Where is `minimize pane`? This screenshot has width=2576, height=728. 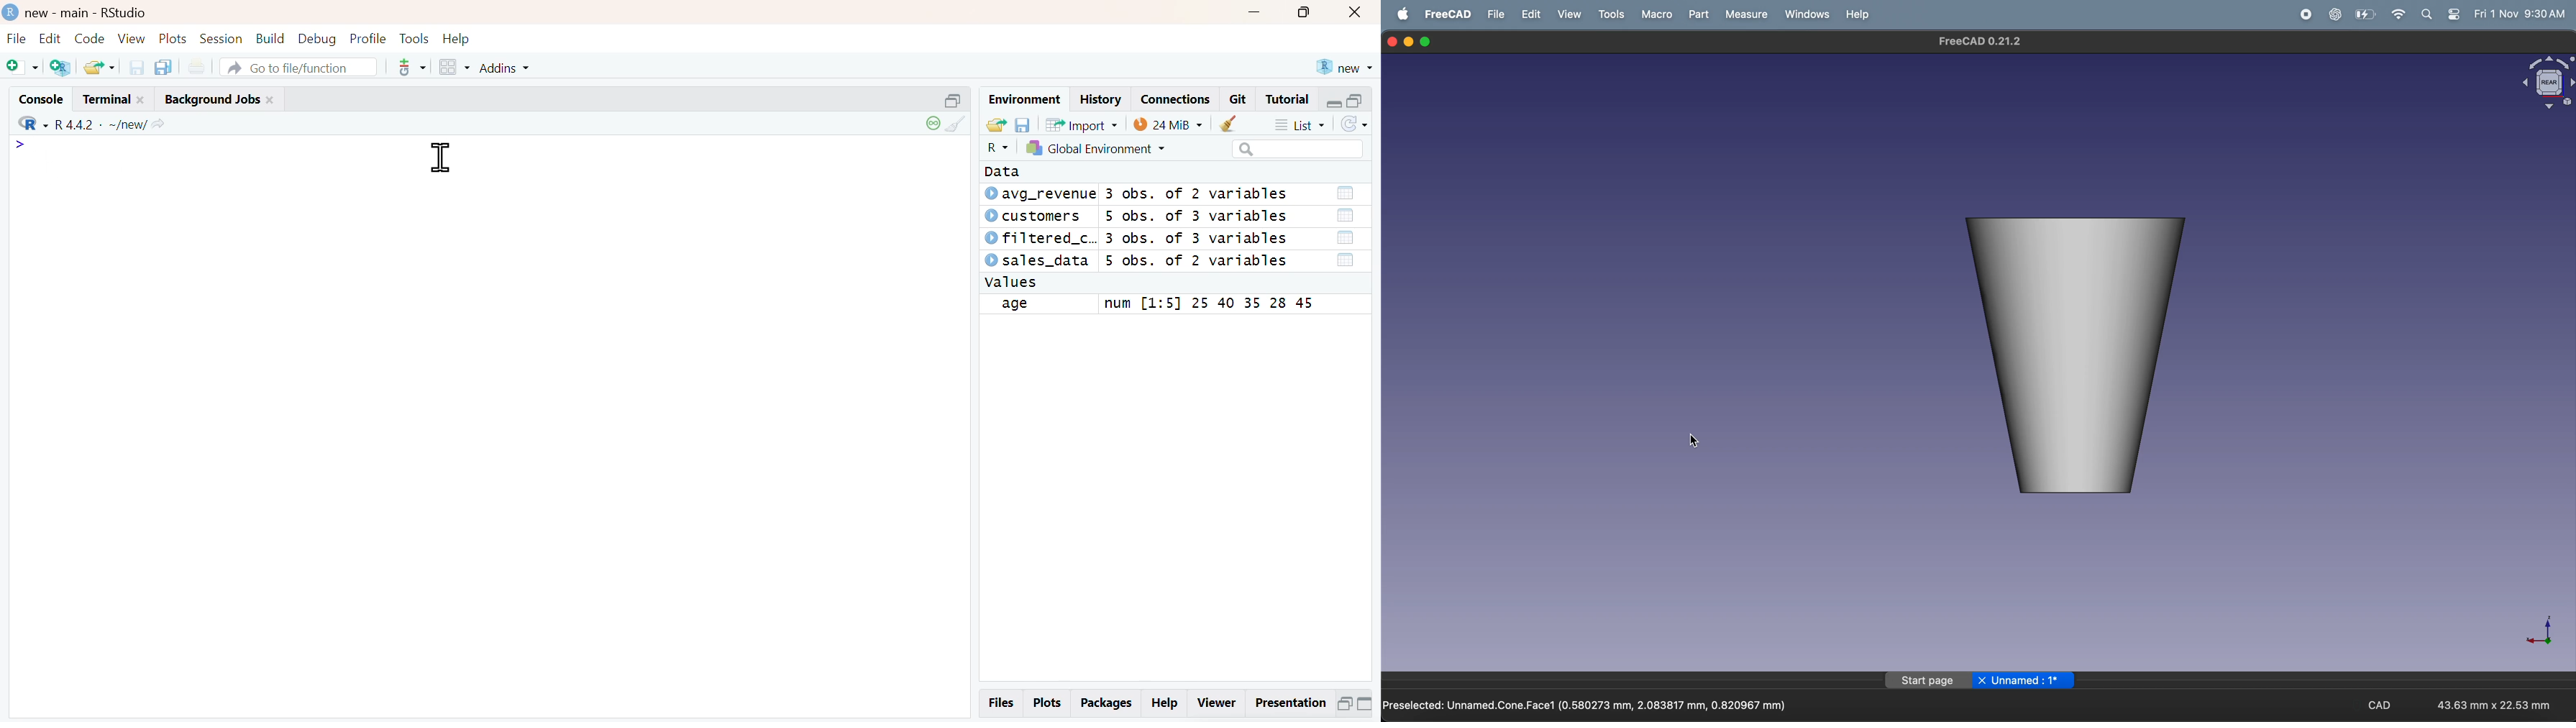 minimize pane is located at coordinates (1335, 102).